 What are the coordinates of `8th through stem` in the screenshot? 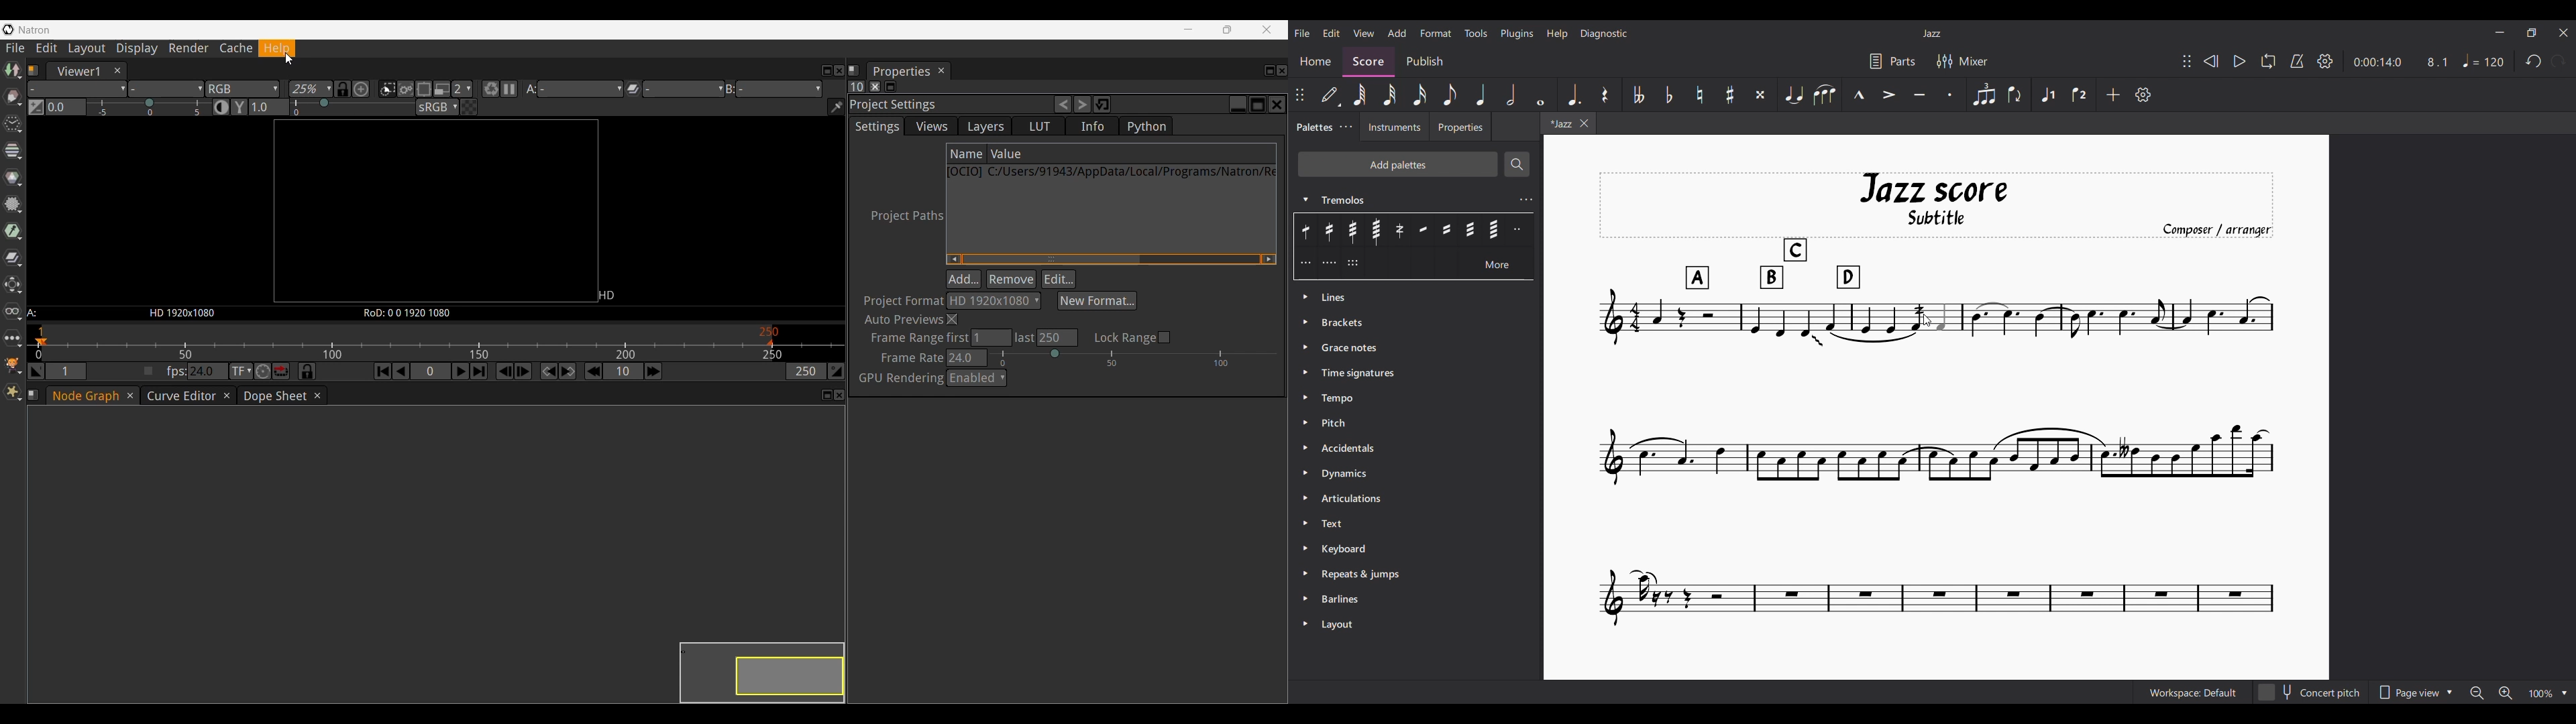 It's located at (1307, 229).